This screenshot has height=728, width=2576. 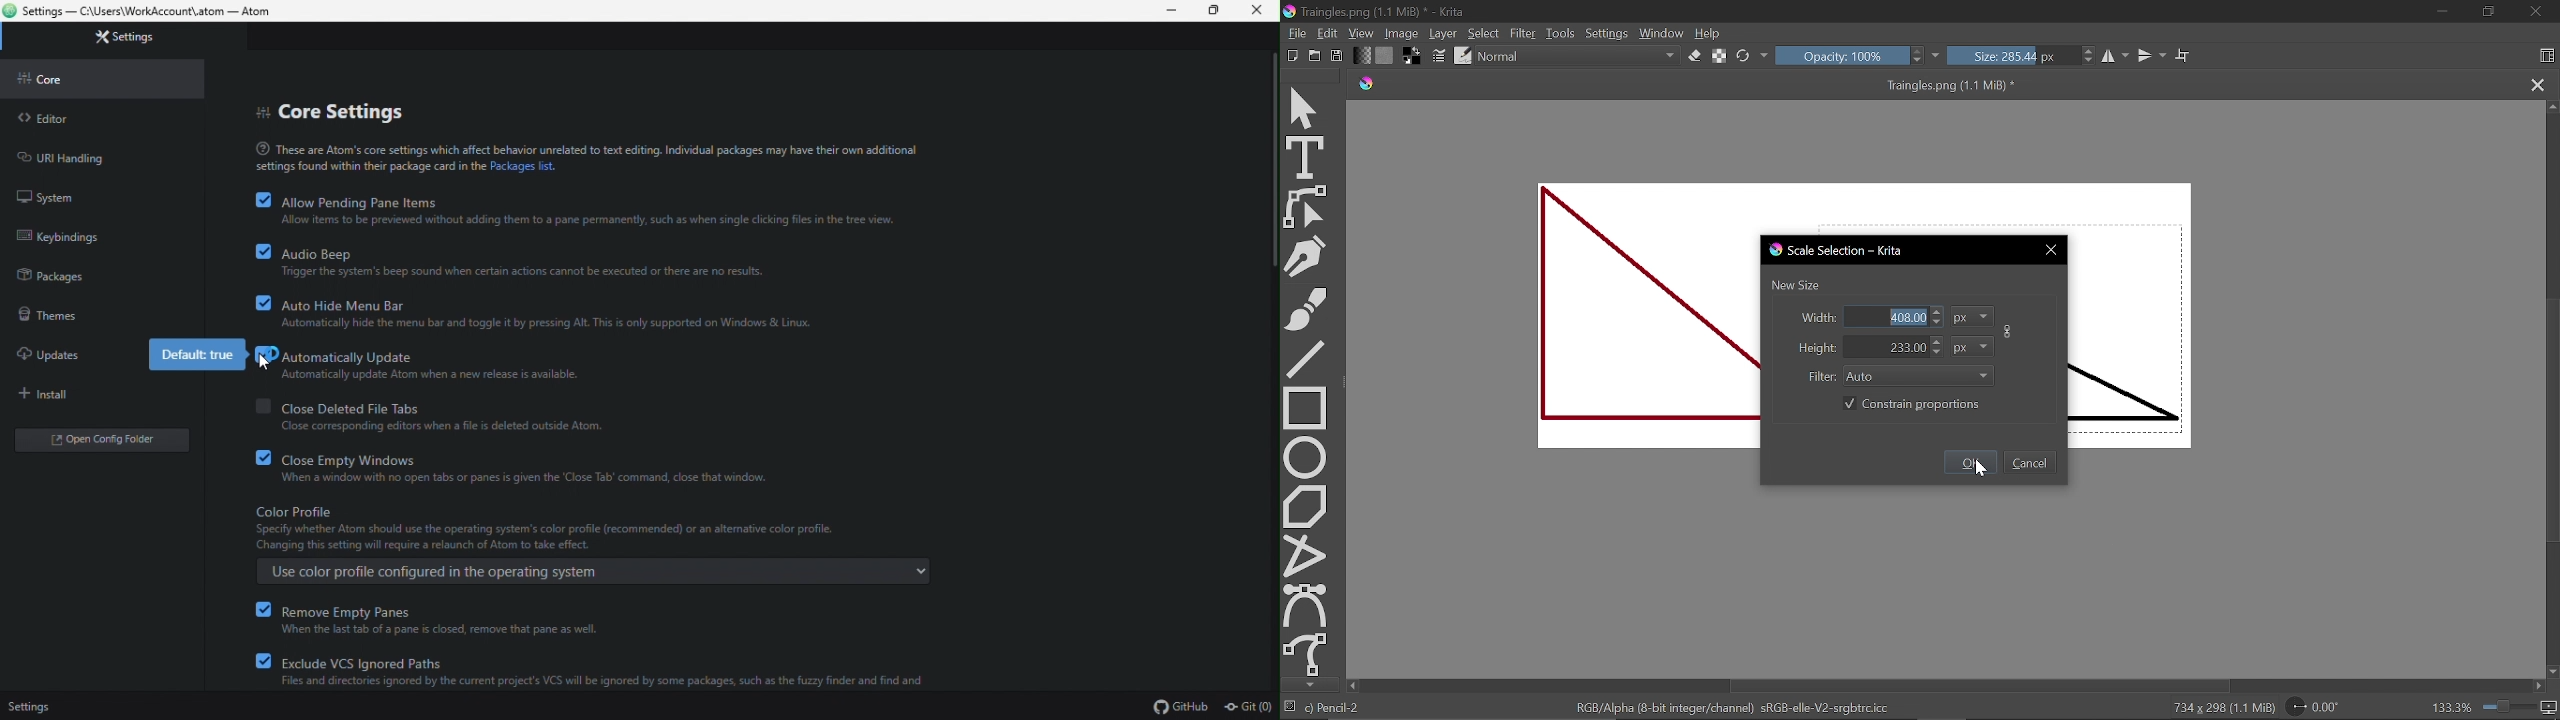 I want to click on Caligraphy, so click(x=1306, y=254).